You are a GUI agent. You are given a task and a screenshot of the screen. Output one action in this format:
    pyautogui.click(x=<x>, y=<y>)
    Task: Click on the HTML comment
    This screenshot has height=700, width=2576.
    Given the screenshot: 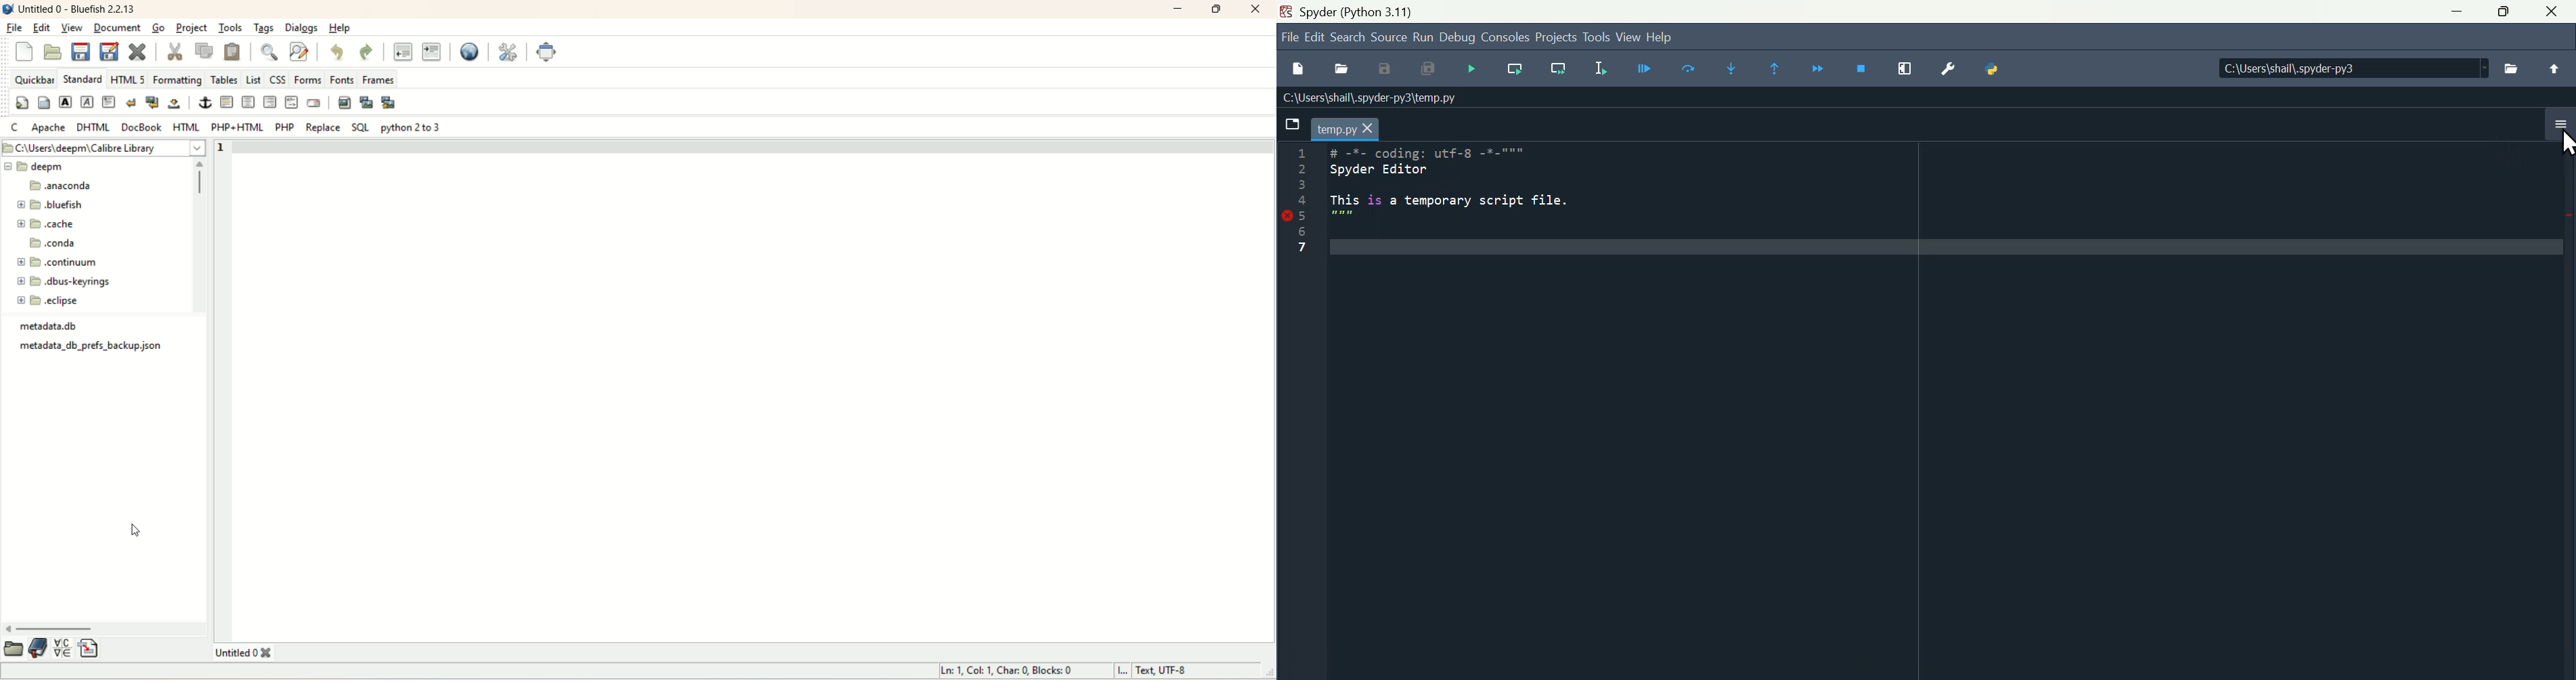 What is the action you would take?
    pyautogui.click(x=291, y=102)
    